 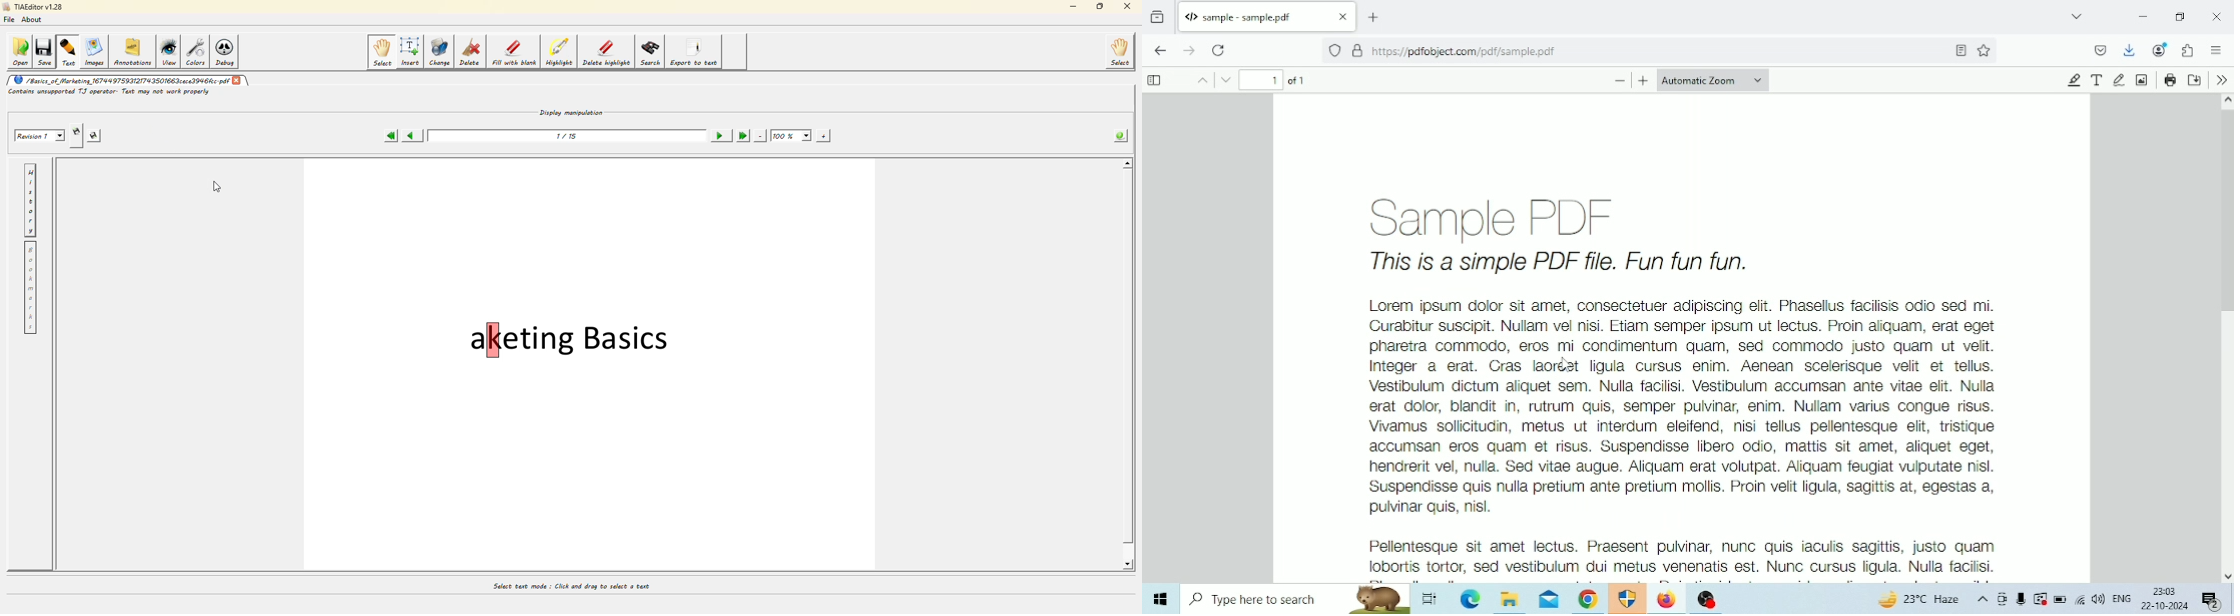 What do you see at coordinates (2161, 50) in the screenshot?
I see `Account` at bounding box center [2161, 50].